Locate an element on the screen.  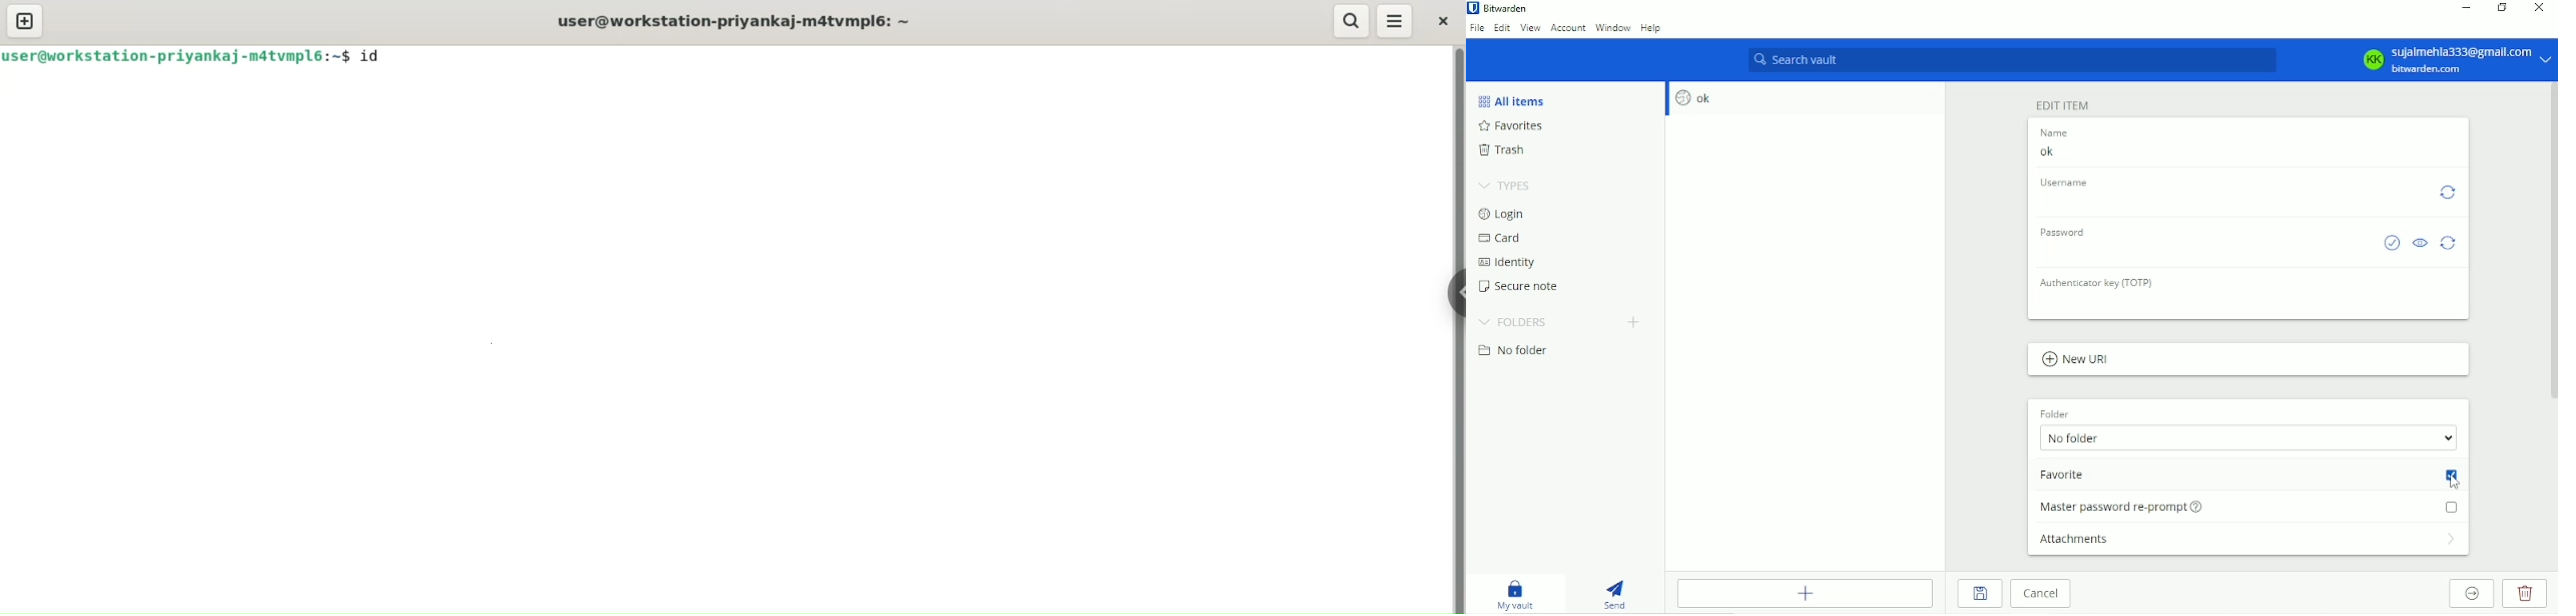
folder is located at coordinates (2055, 414).